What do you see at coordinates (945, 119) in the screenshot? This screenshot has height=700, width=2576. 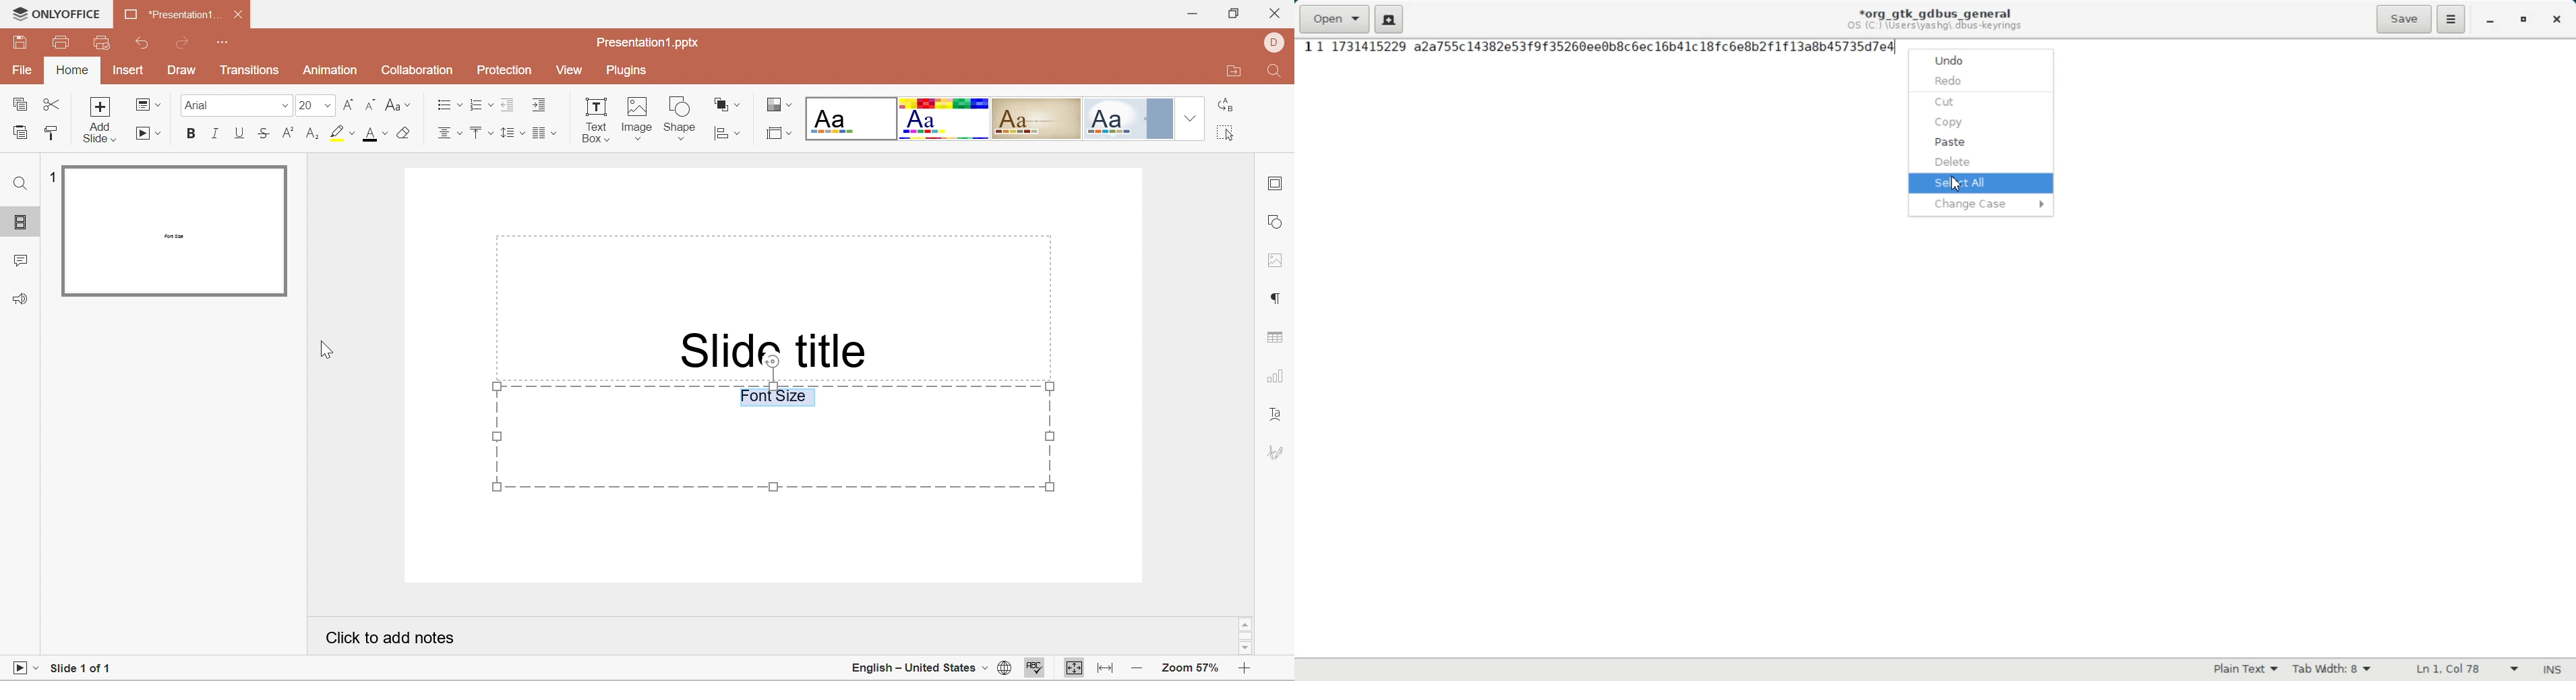 I see `Basic` at bounding box center [945, 119].